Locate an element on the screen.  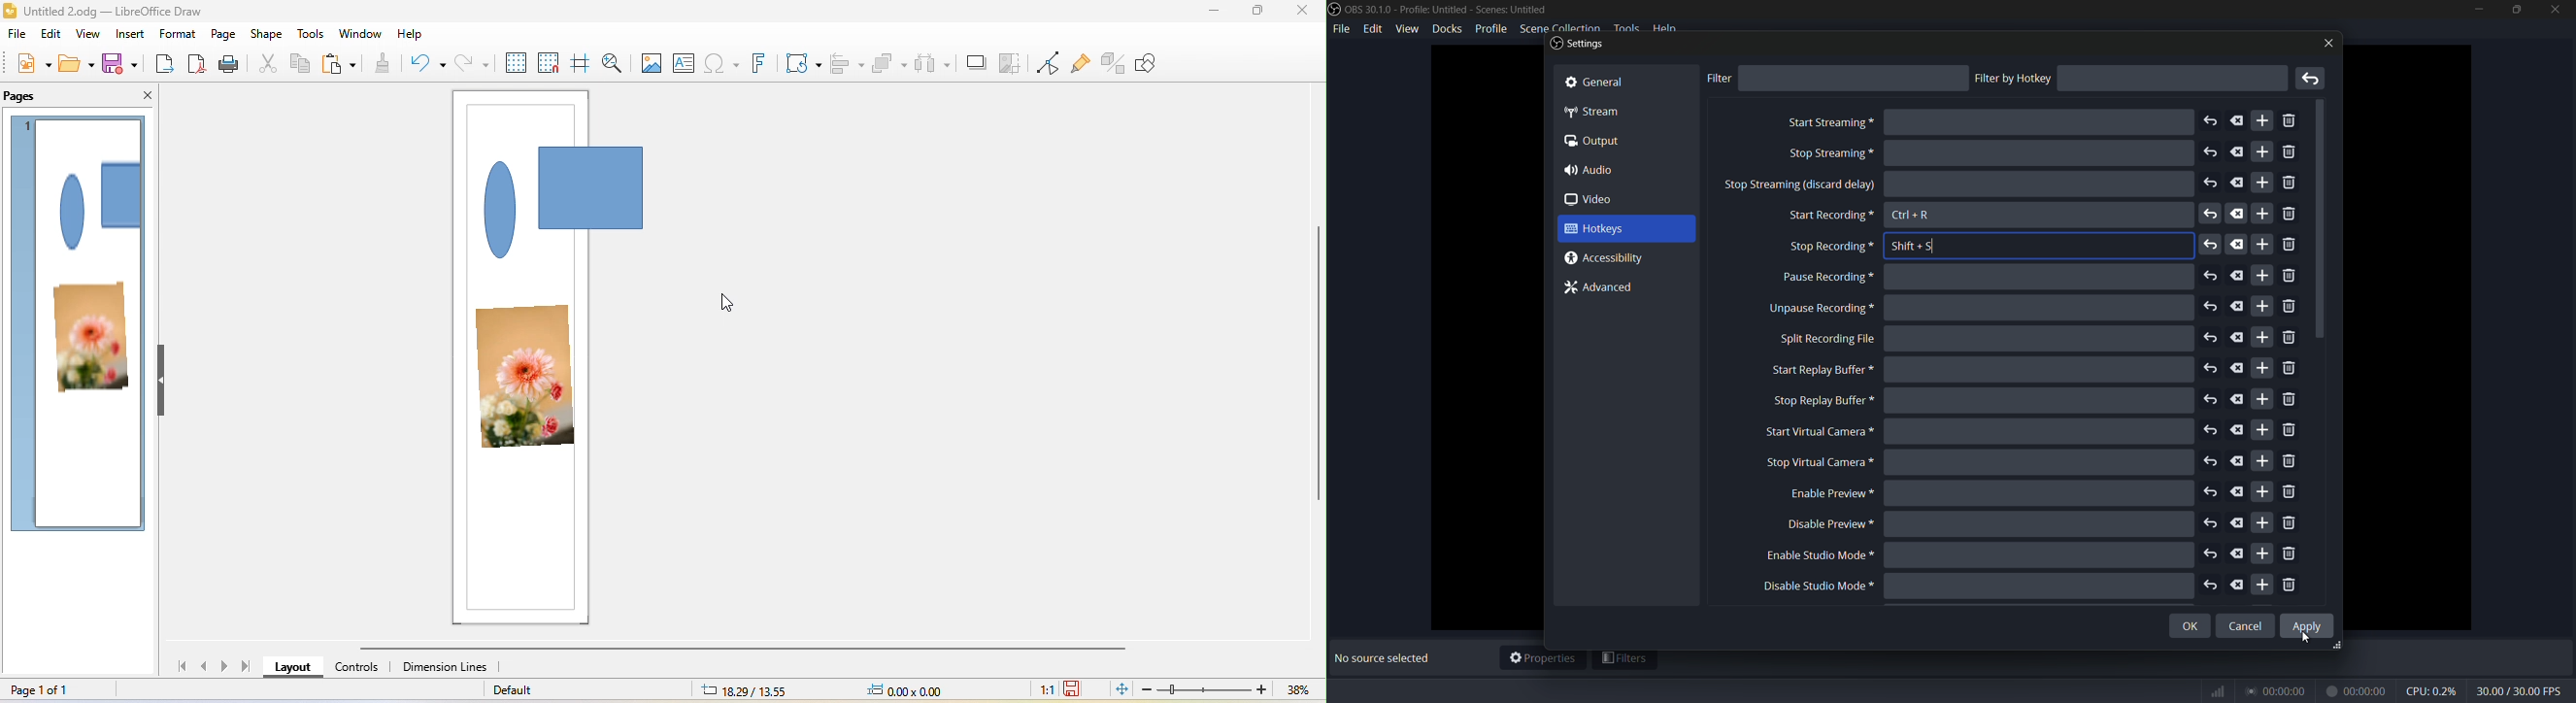
remove is located at coordinates (2289, 246).